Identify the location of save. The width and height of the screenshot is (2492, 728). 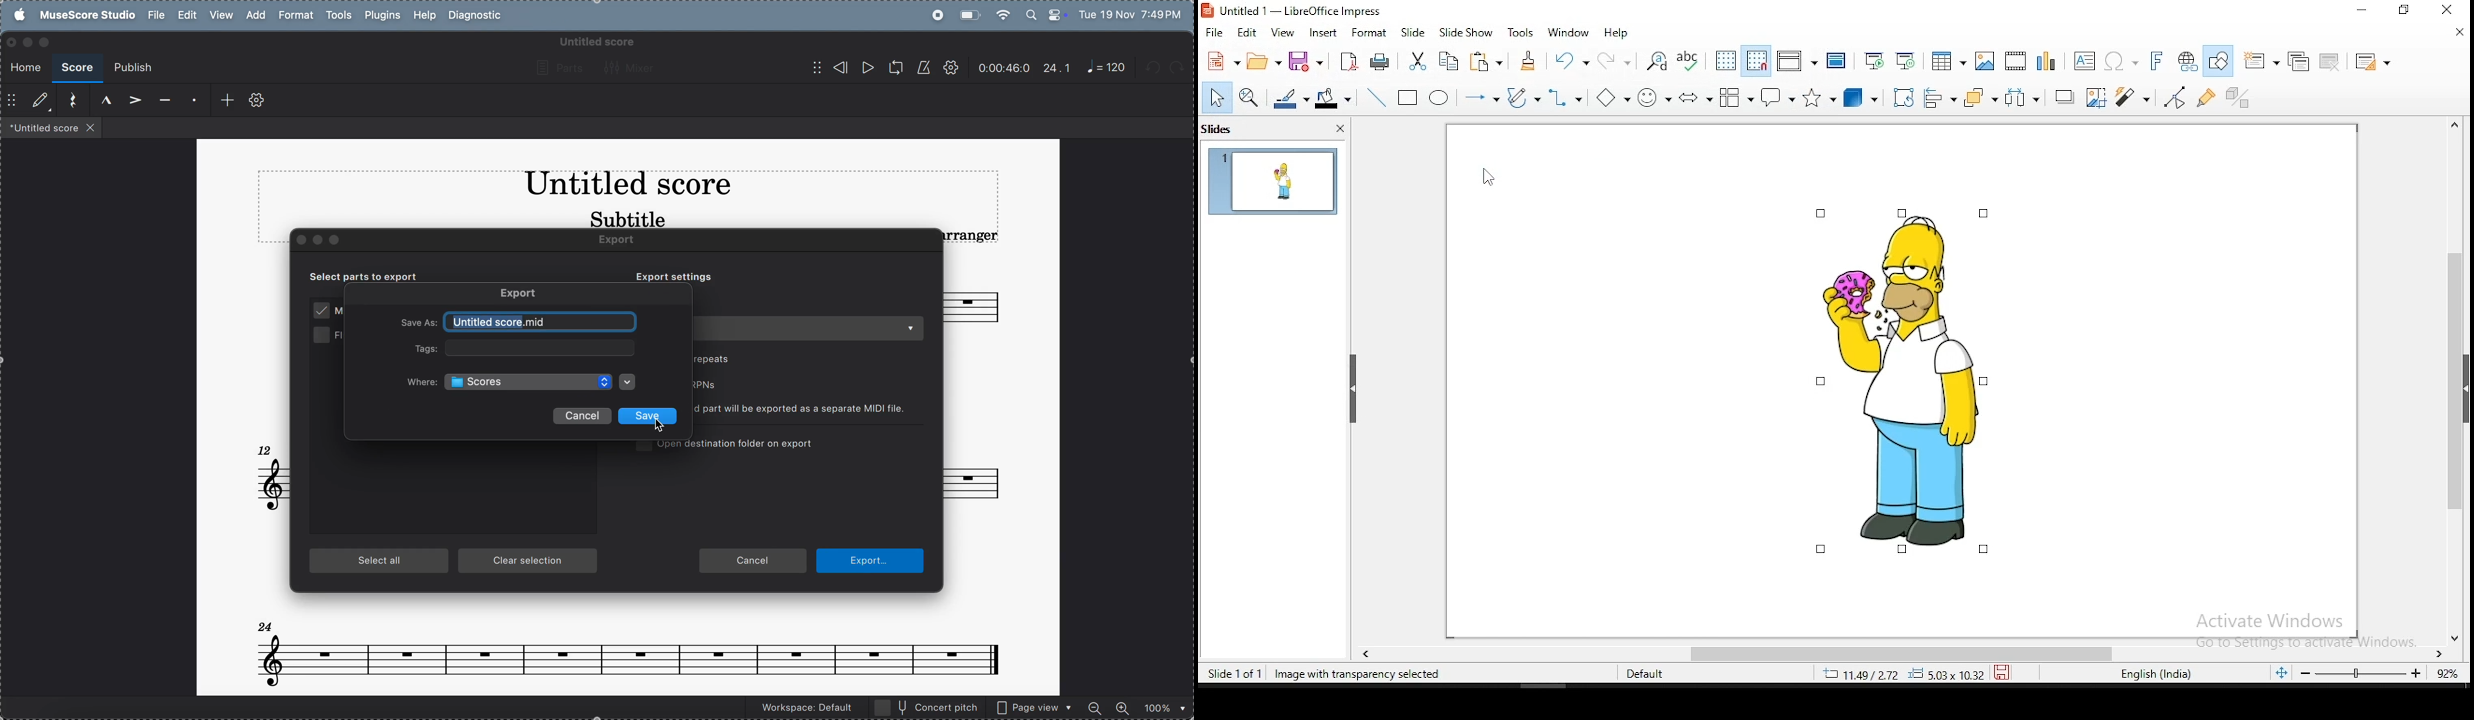
(1313, 62).